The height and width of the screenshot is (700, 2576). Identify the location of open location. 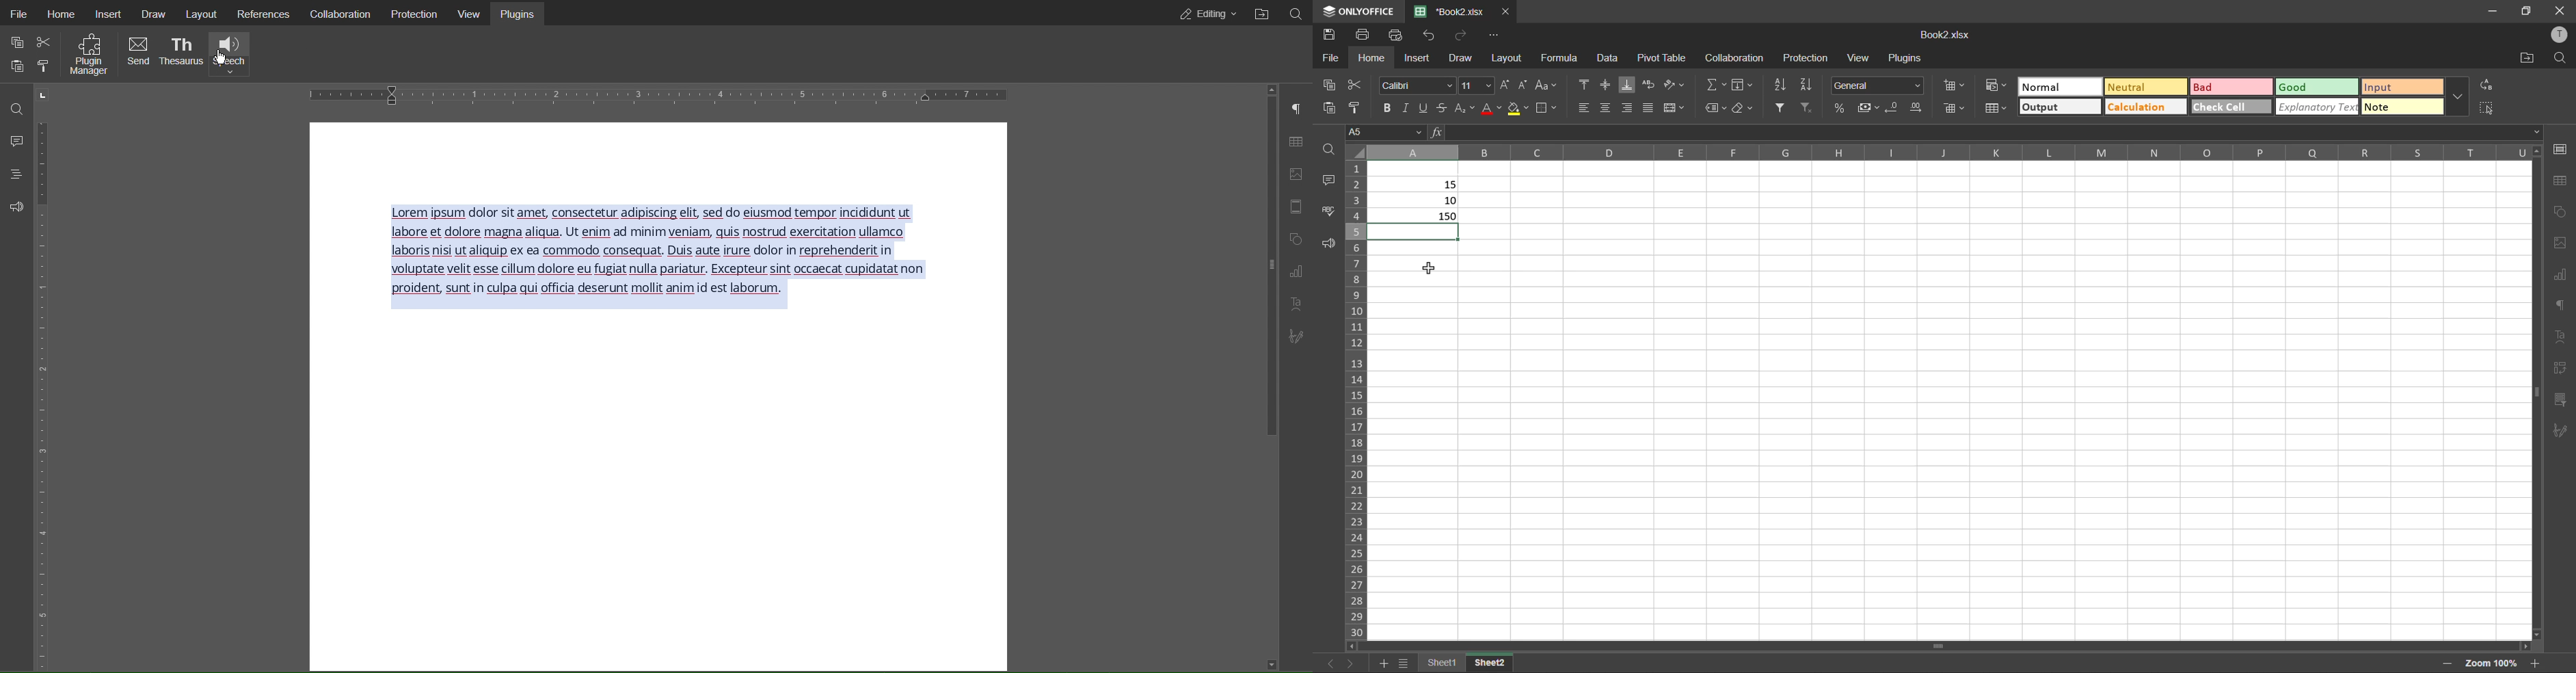
(2525, 57).